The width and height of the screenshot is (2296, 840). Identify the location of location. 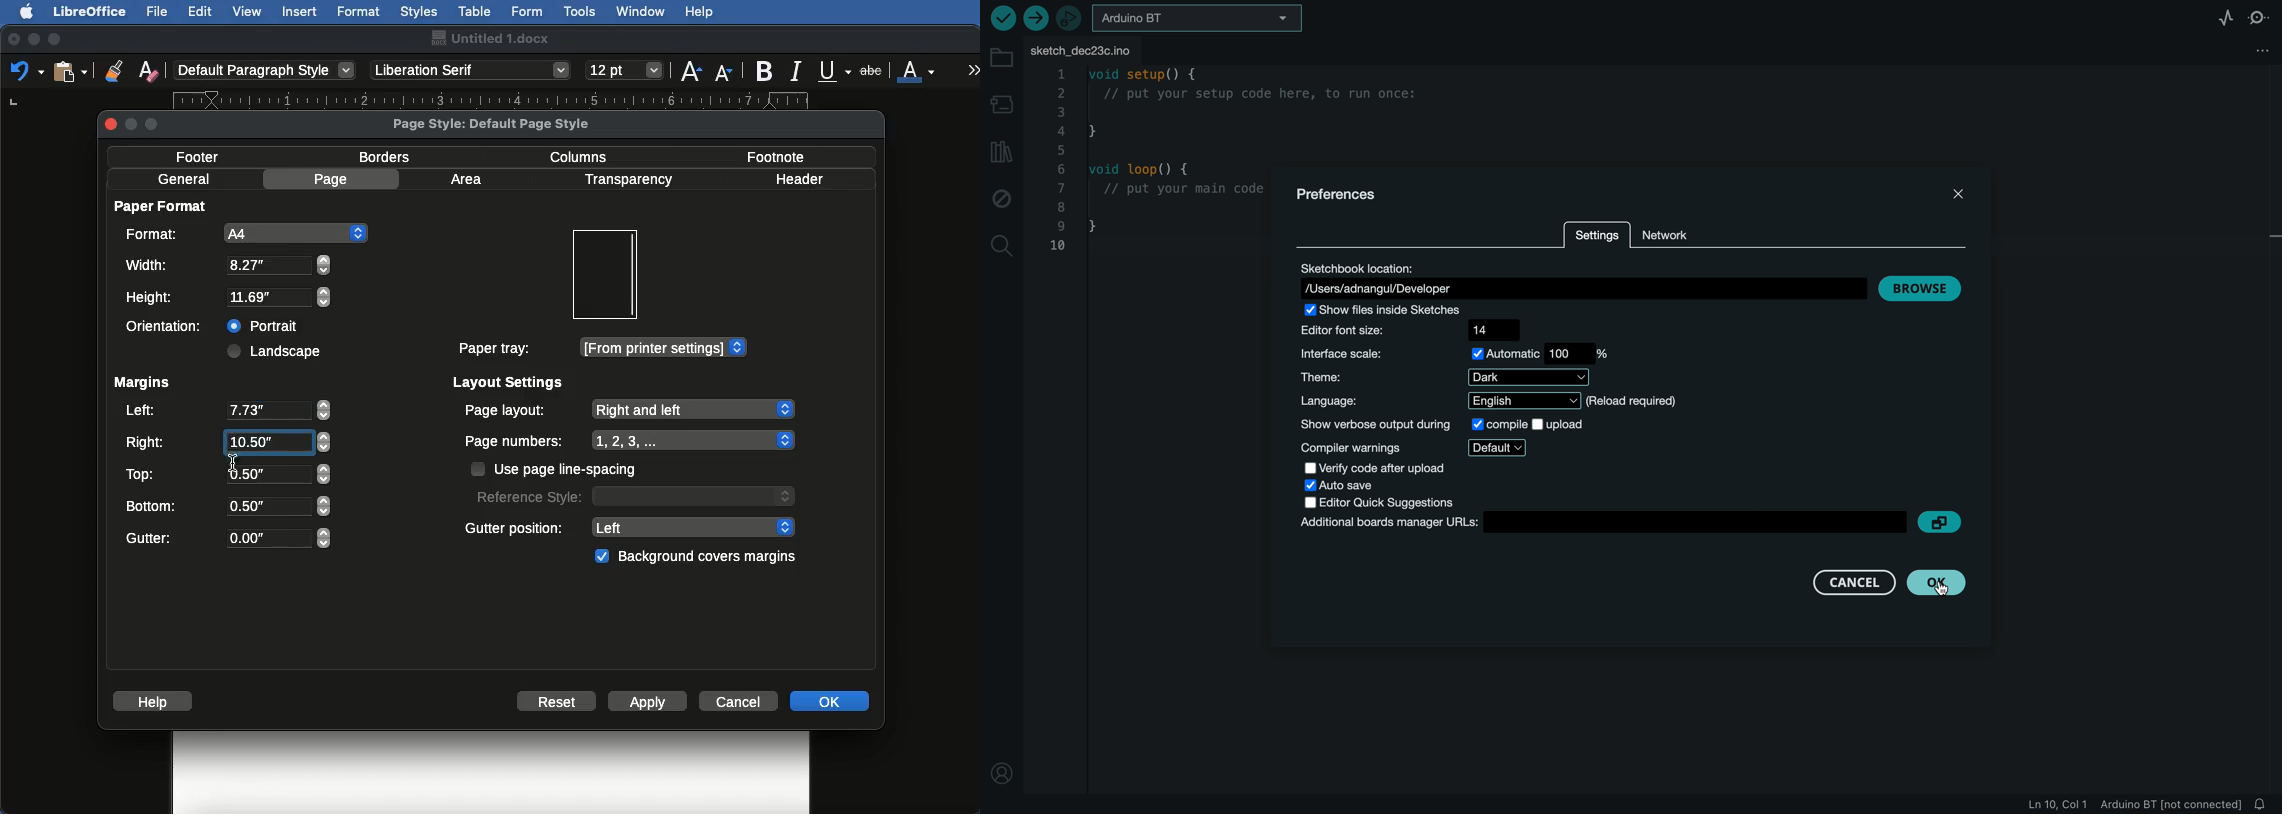
(1583, 280).